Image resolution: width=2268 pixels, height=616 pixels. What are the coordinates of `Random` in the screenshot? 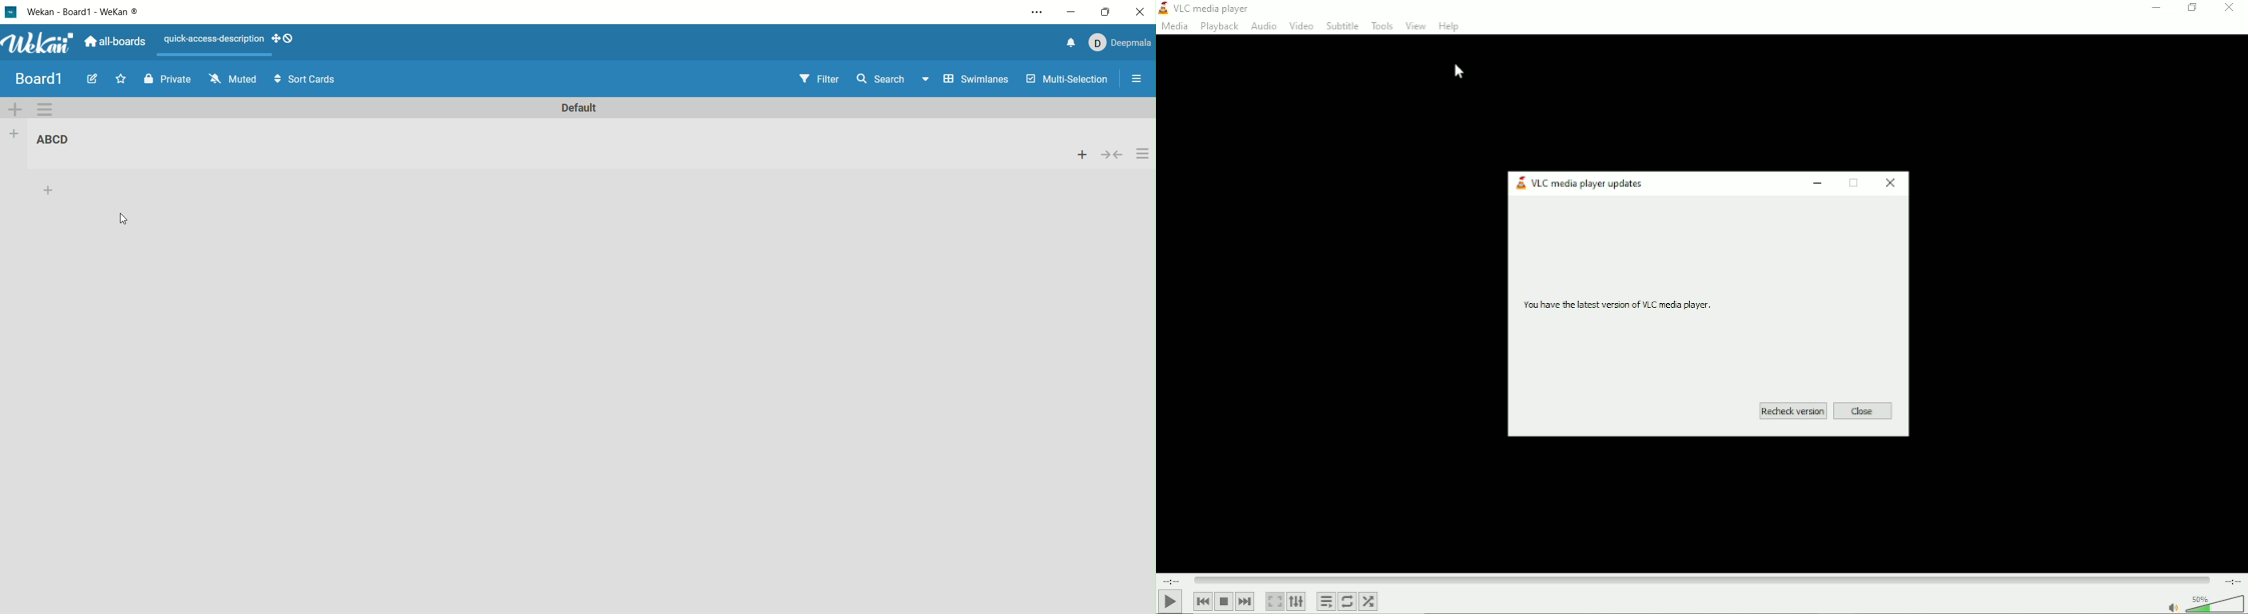 It's located at (1367, 602).